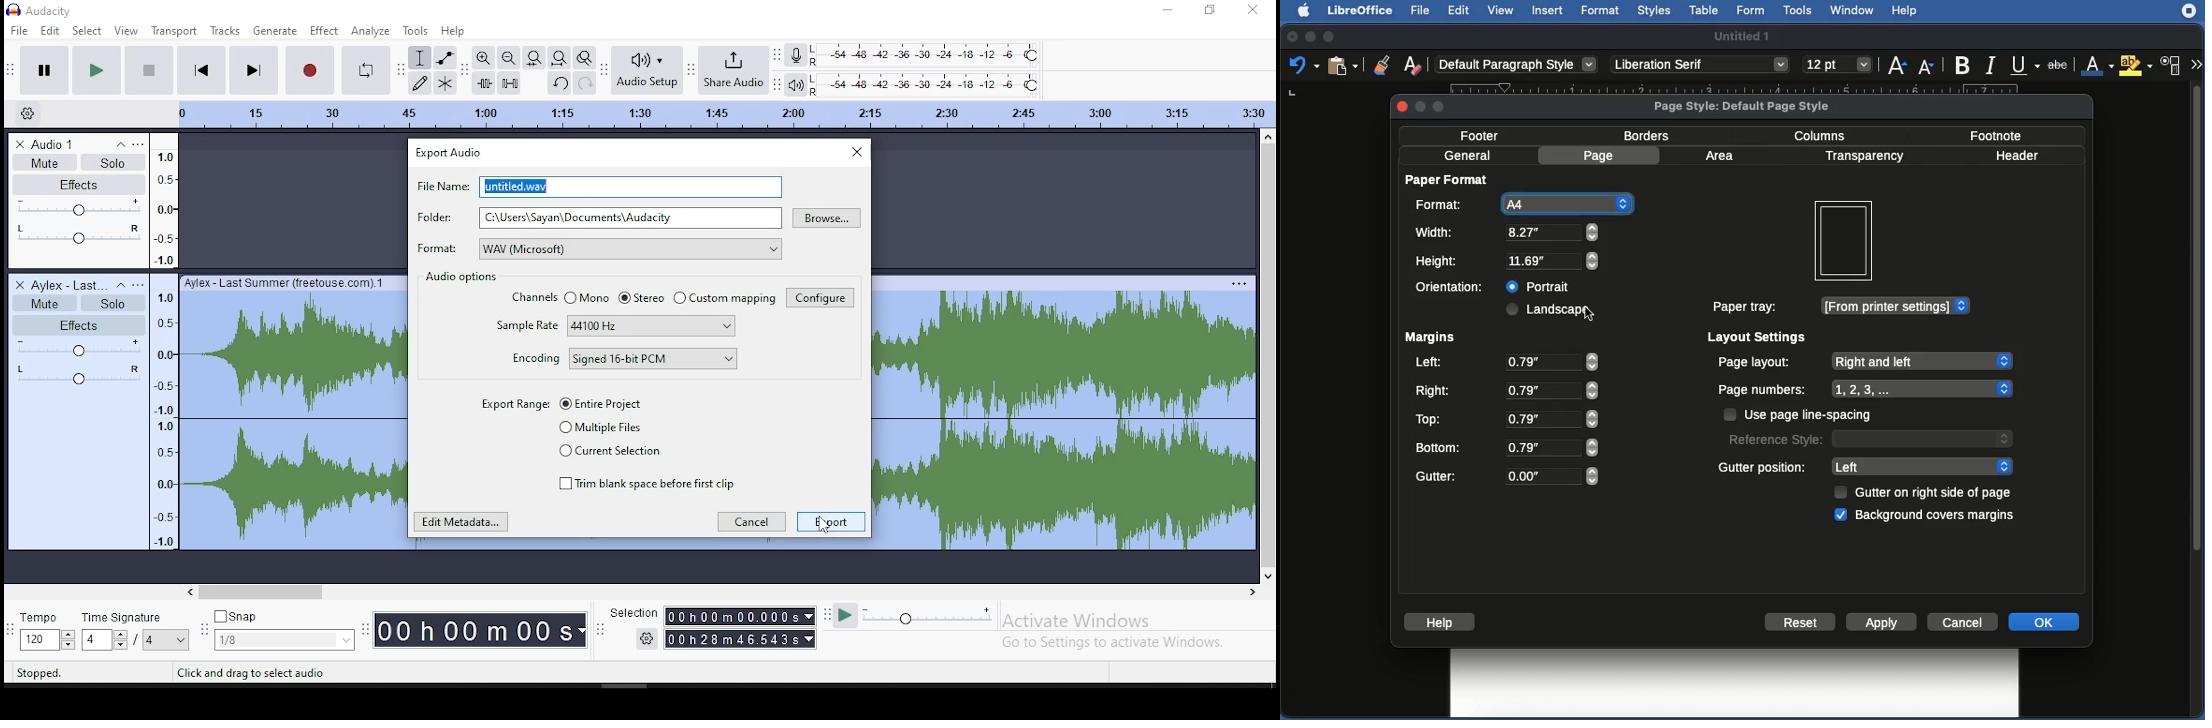 The width and height of the screenshot is (2212, 728). I want to click on play at speed, so click(847, 617).